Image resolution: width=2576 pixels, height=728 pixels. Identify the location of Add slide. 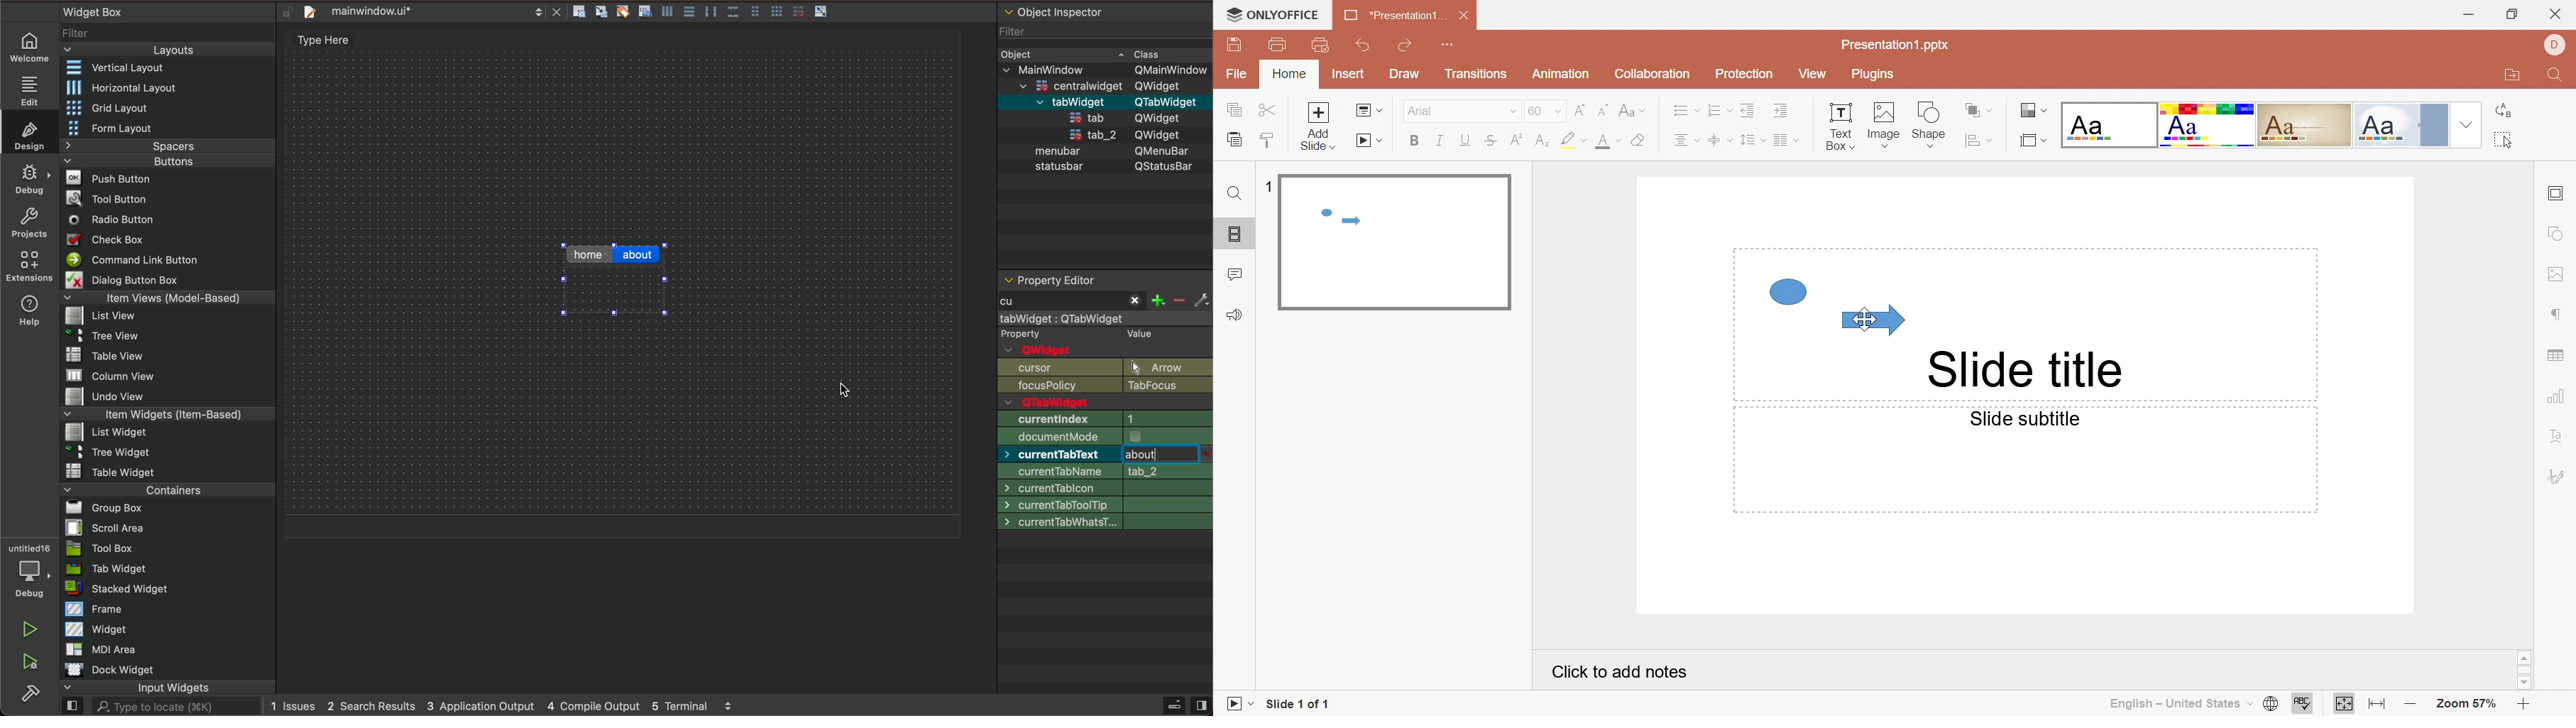
(1317, 128).